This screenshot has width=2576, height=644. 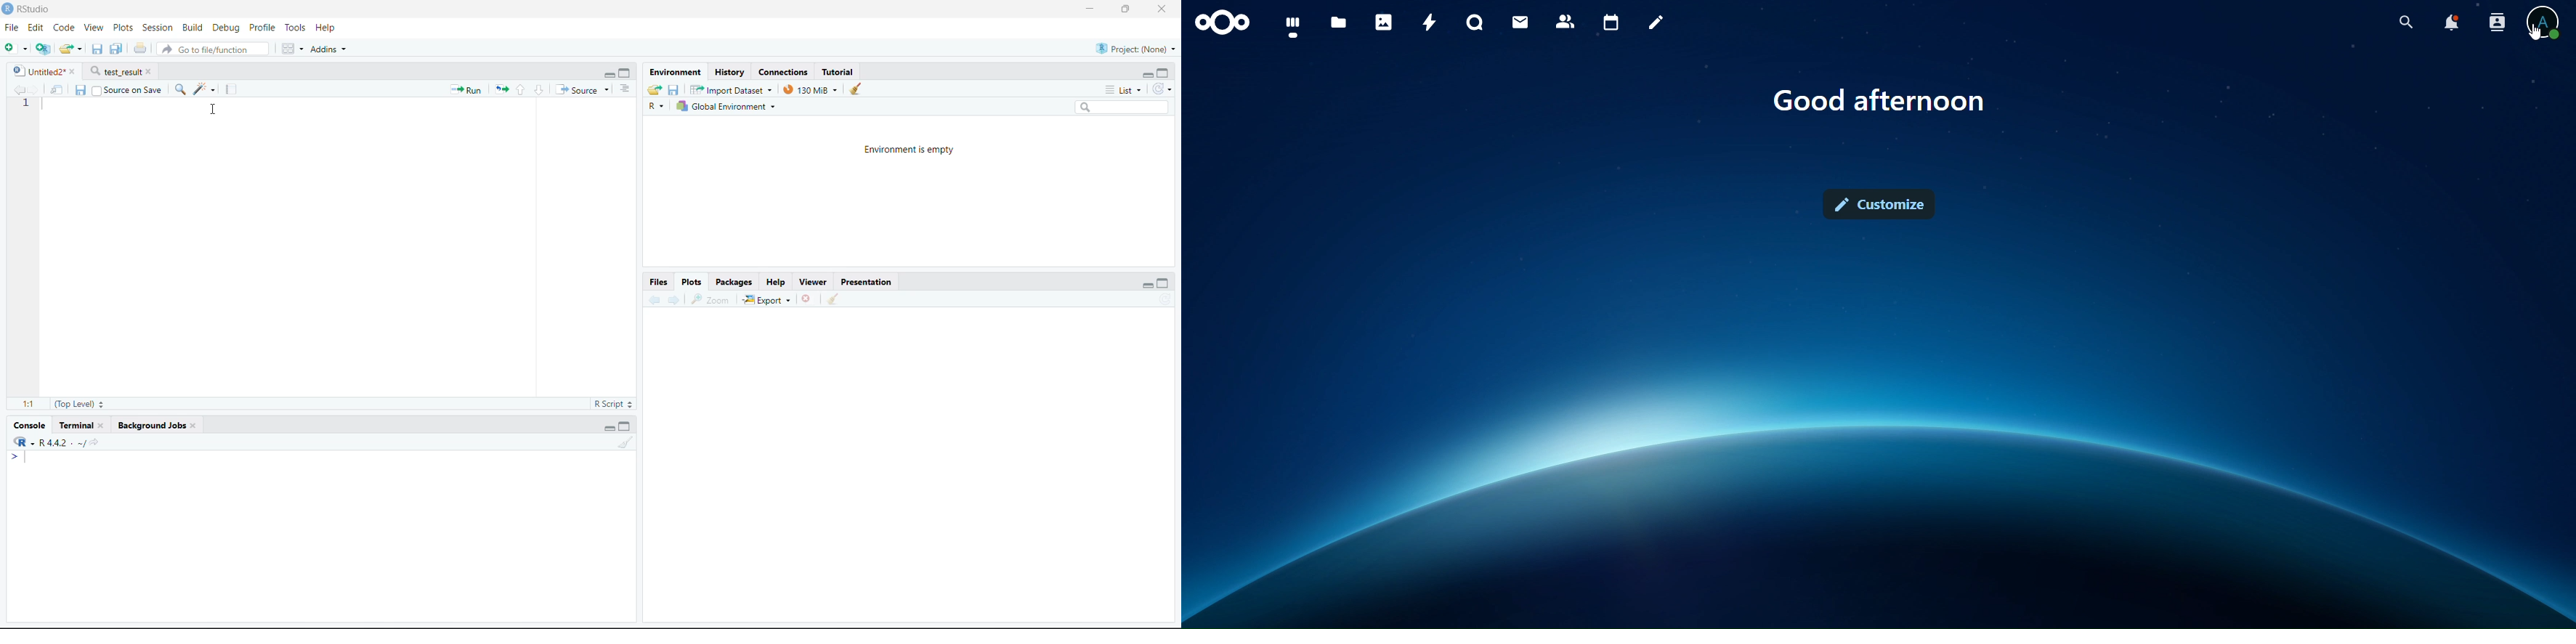 What do you see at coordinates (675, 89) in the screenshot?
I see `Save workspace as` at bounding box center [675, 89].